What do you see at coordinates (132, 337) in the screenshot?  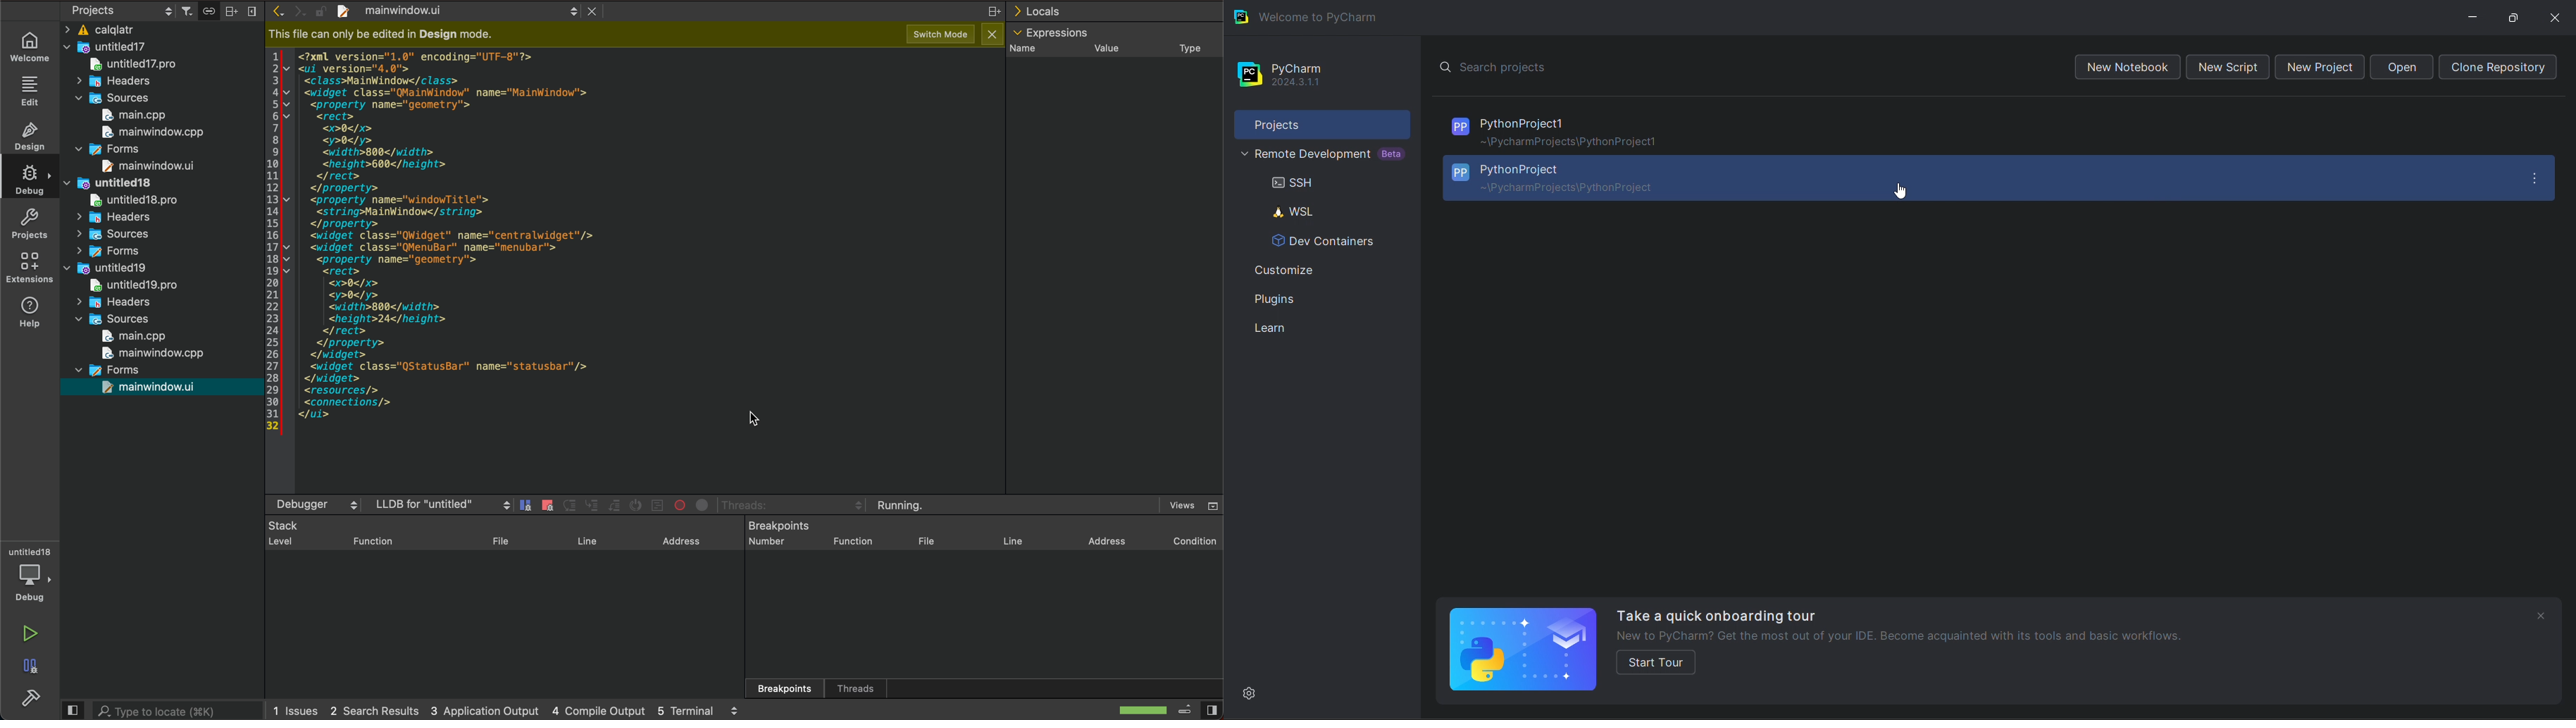 I see `main cpp` at bounding box center [132, 337].